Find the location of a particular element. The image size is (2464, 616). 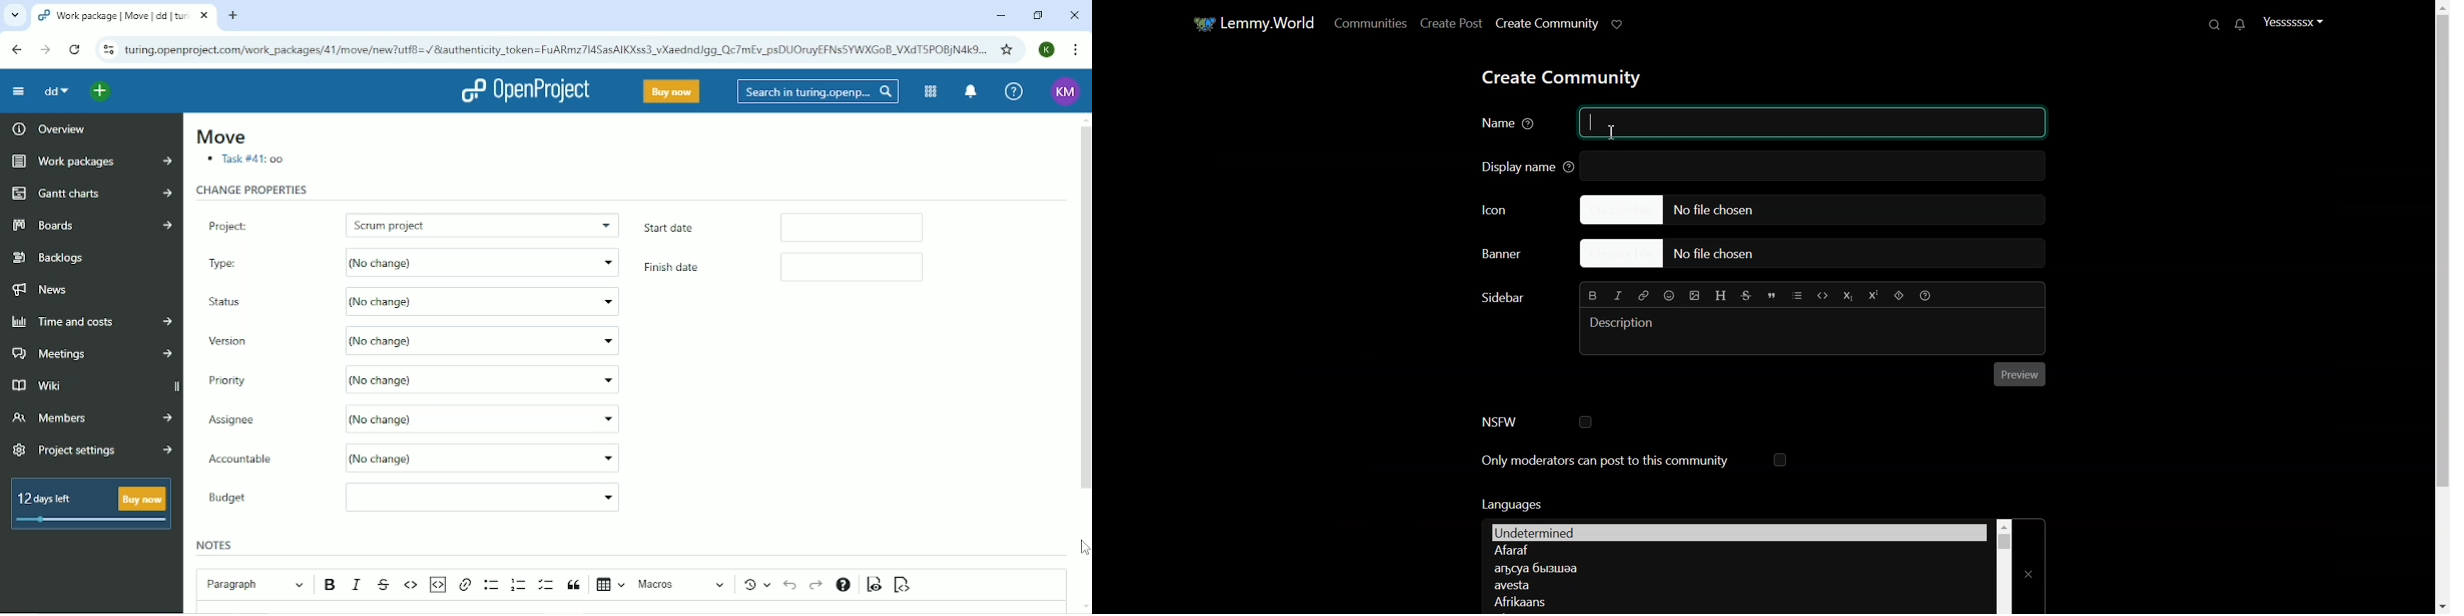

Buy now is located at coordinates (672, 91).